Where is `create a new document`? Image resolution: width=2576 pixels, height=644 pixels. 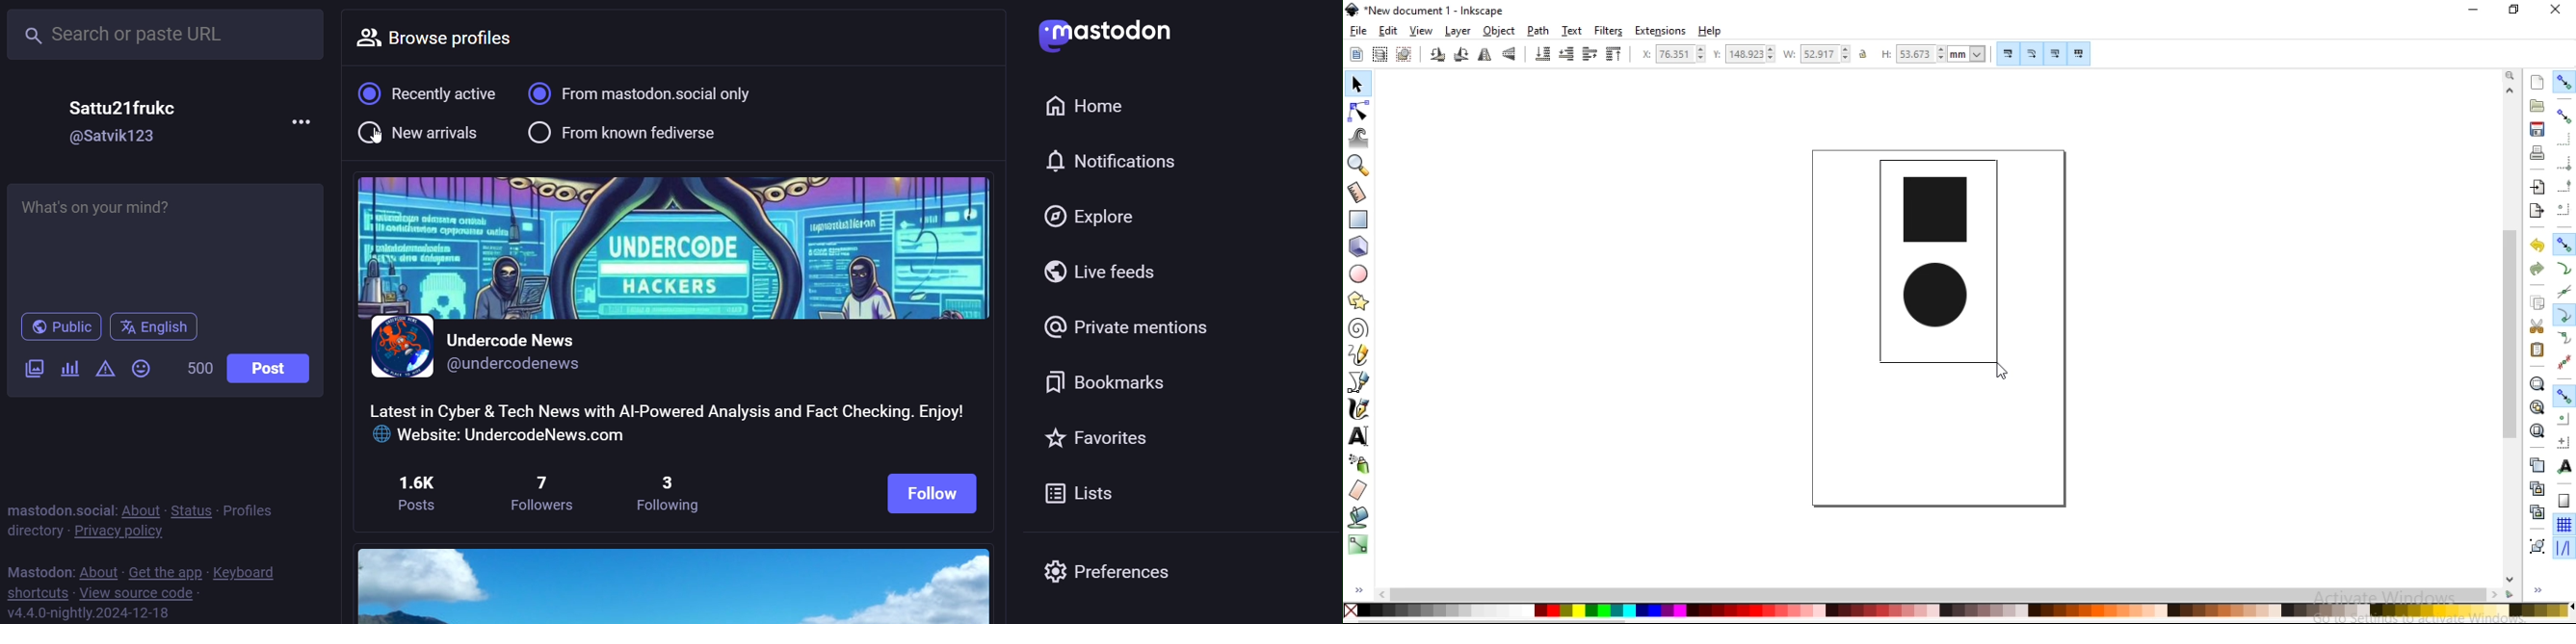 create a new document is located at coordinates (2538, 82).